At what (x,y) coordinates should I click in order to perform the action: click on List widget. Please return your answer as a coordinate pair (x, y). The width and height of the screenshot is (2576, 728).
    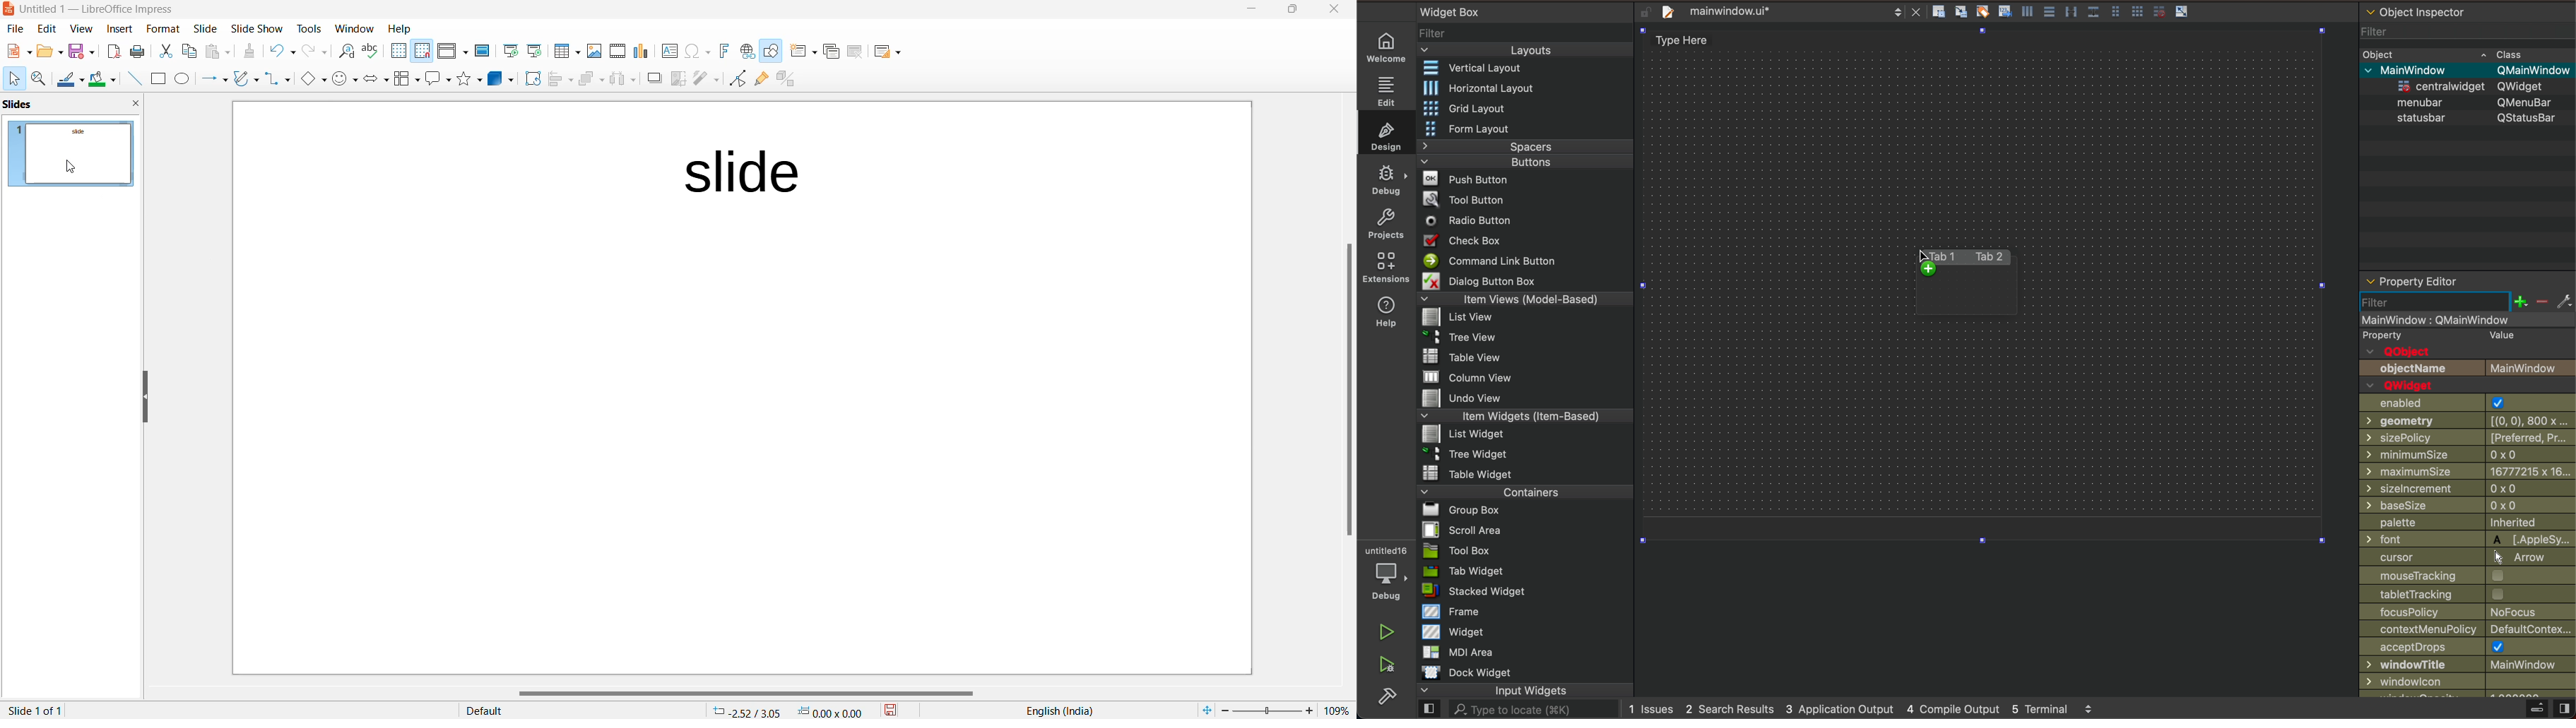
    Looking at the image, I should click on (1458, 434).